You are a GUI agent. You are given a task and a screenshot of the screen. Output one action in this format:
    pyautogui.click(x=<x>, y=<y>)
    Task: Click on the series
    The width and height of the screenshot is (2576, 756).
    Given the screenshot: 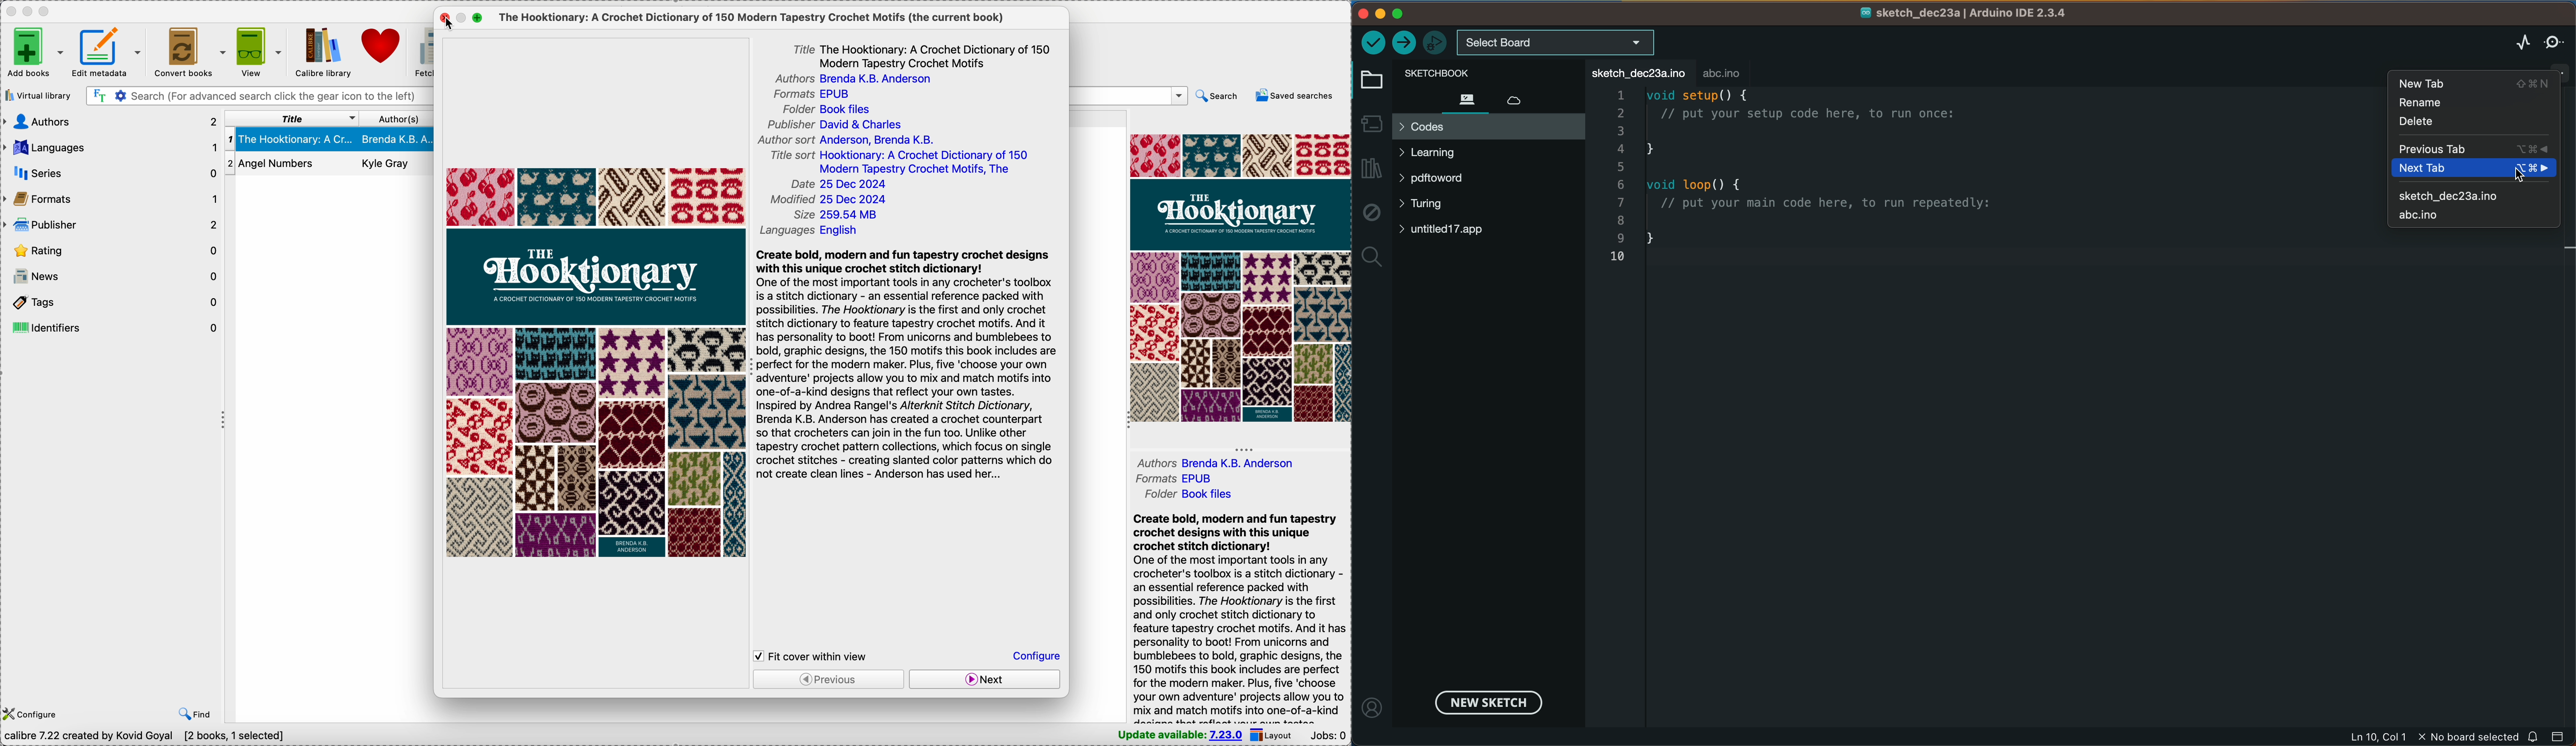 What is the action you would take?
    pyautogui.click(x=110, y=173)
    